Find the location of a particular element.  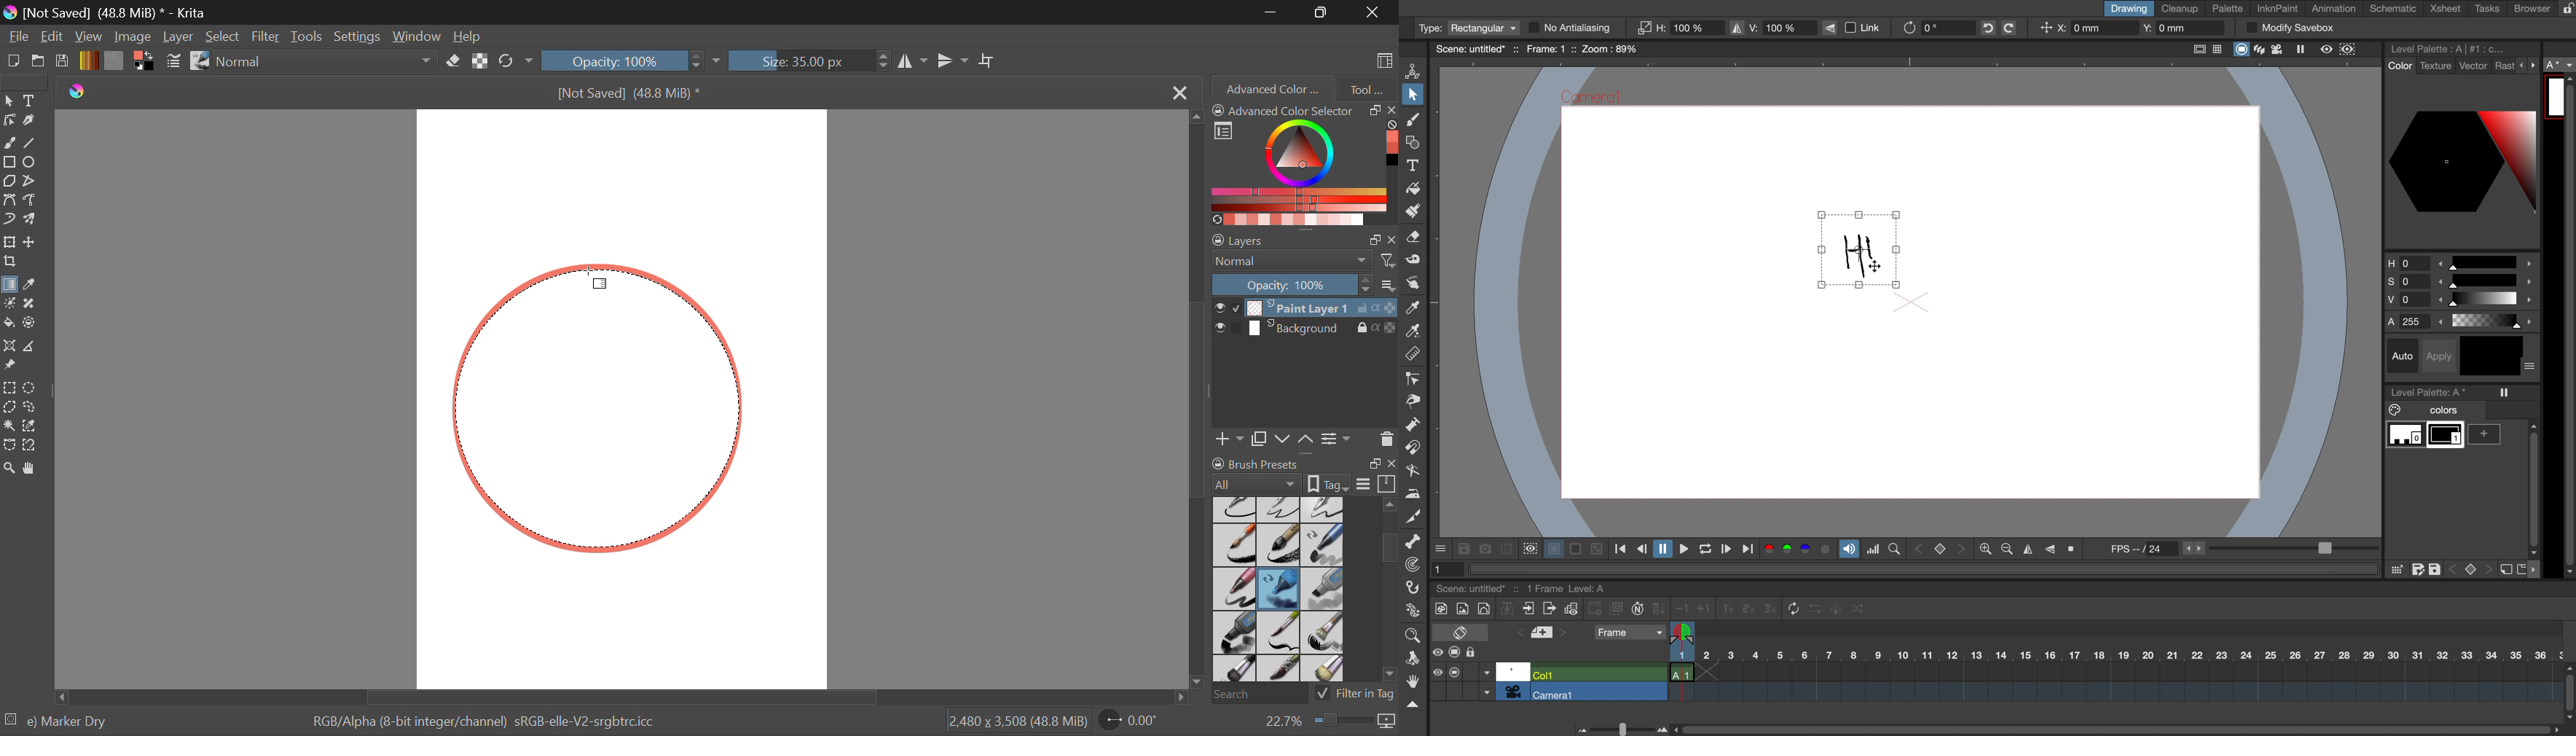

Eyedropper is located at coordinates (34, 285).